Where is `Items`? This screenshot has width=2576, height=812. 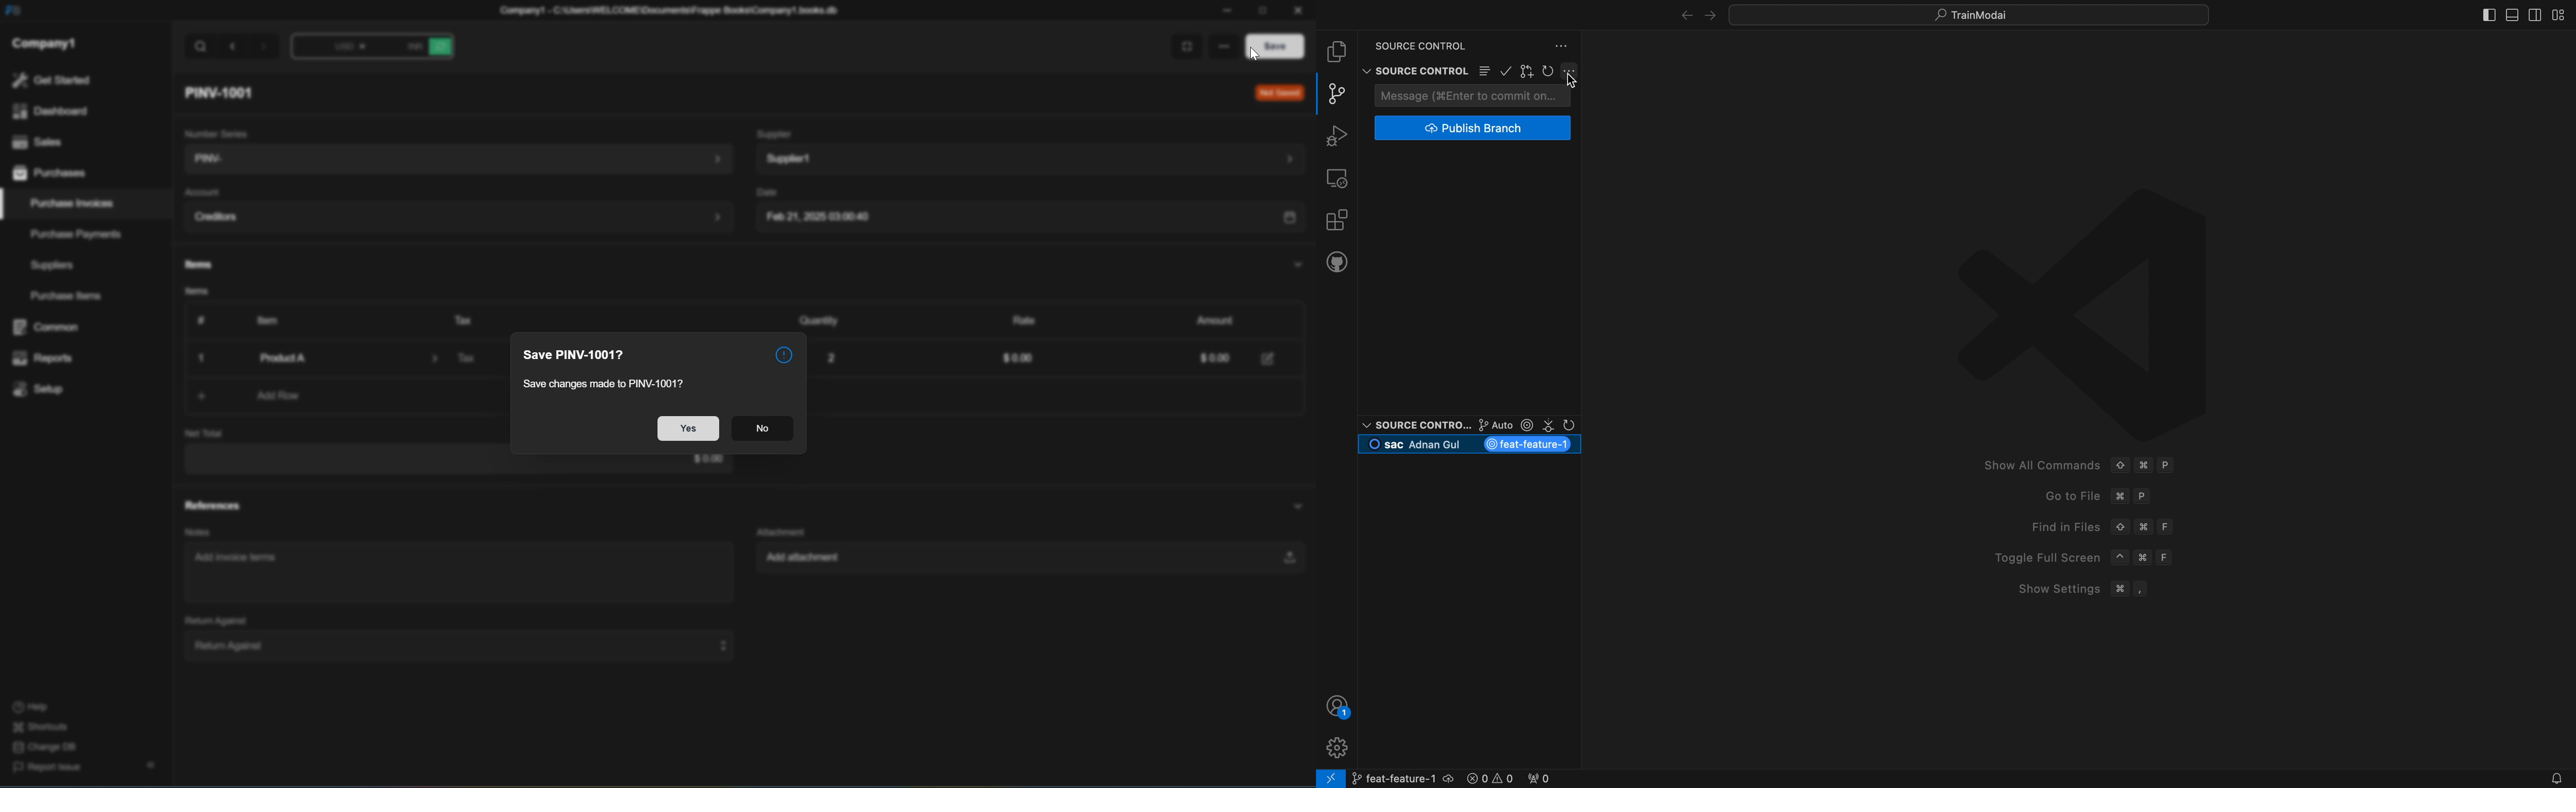 Items is located at coordinates (192, 293).